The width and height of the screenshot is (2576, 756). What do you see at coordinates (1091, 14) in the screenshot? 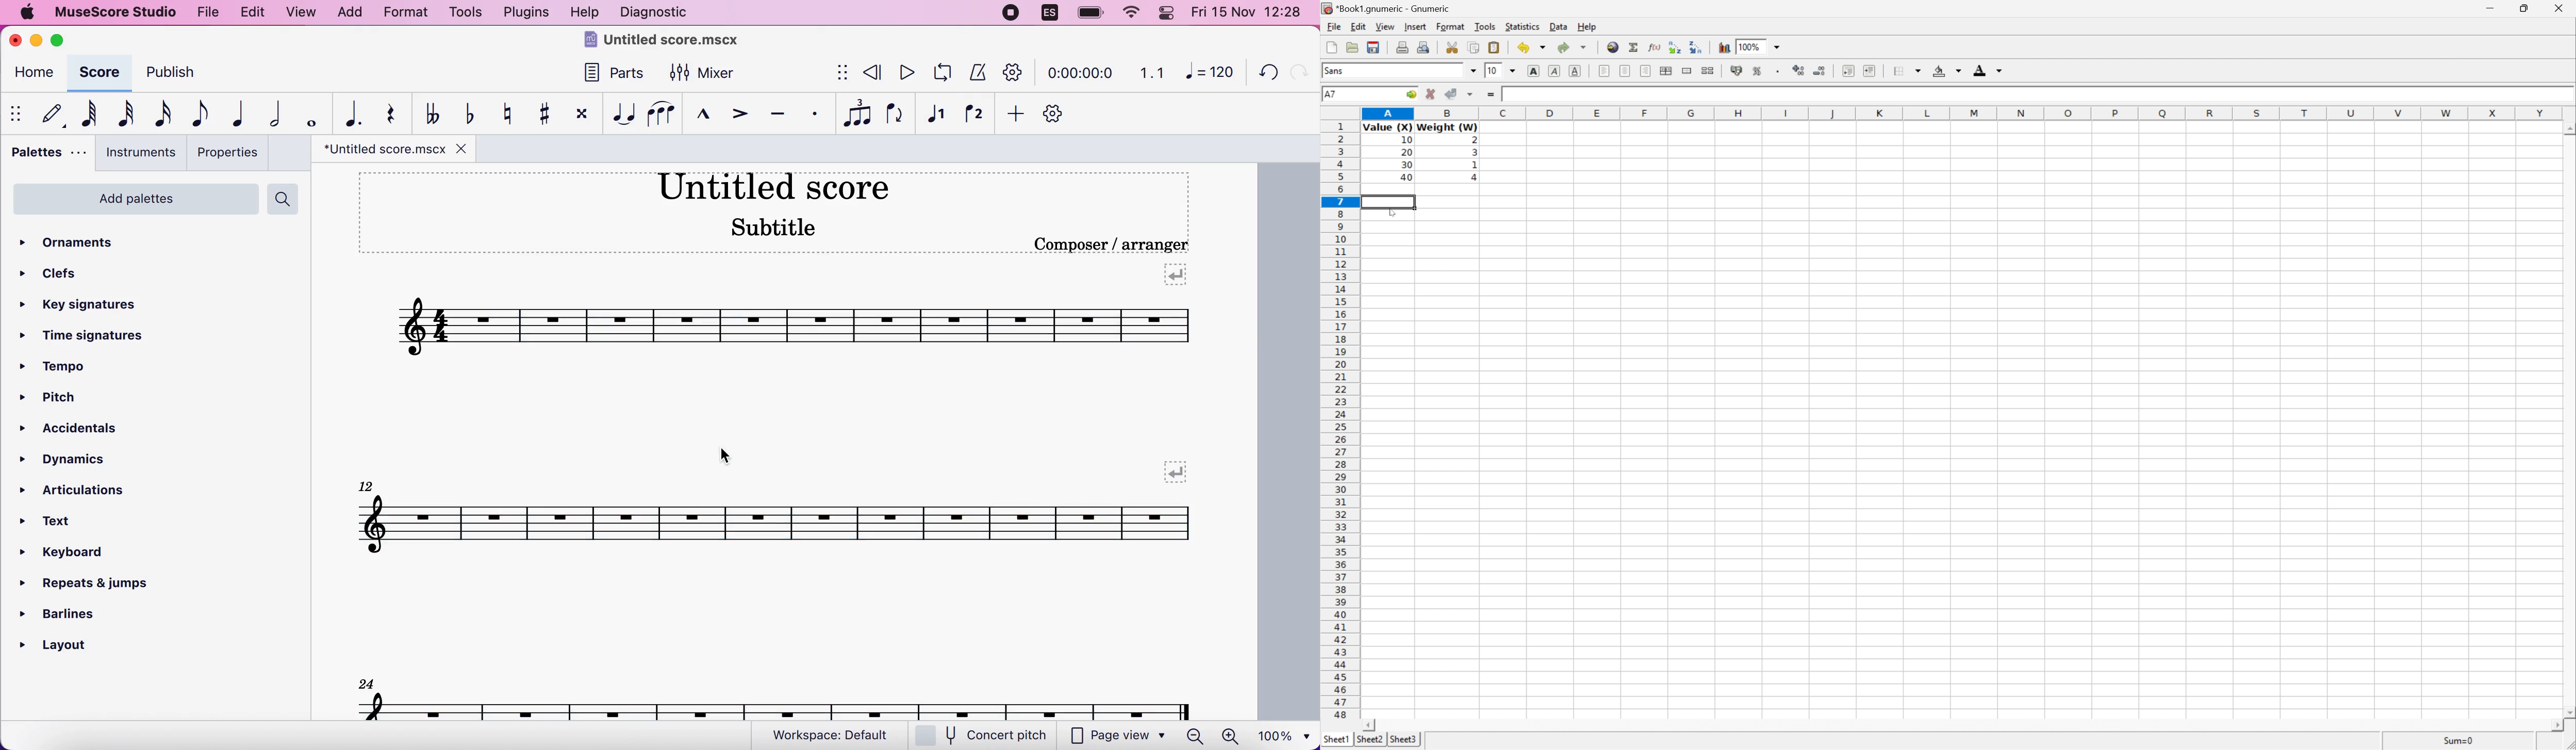
I see `batteru` at bounding box center [1091, 14].